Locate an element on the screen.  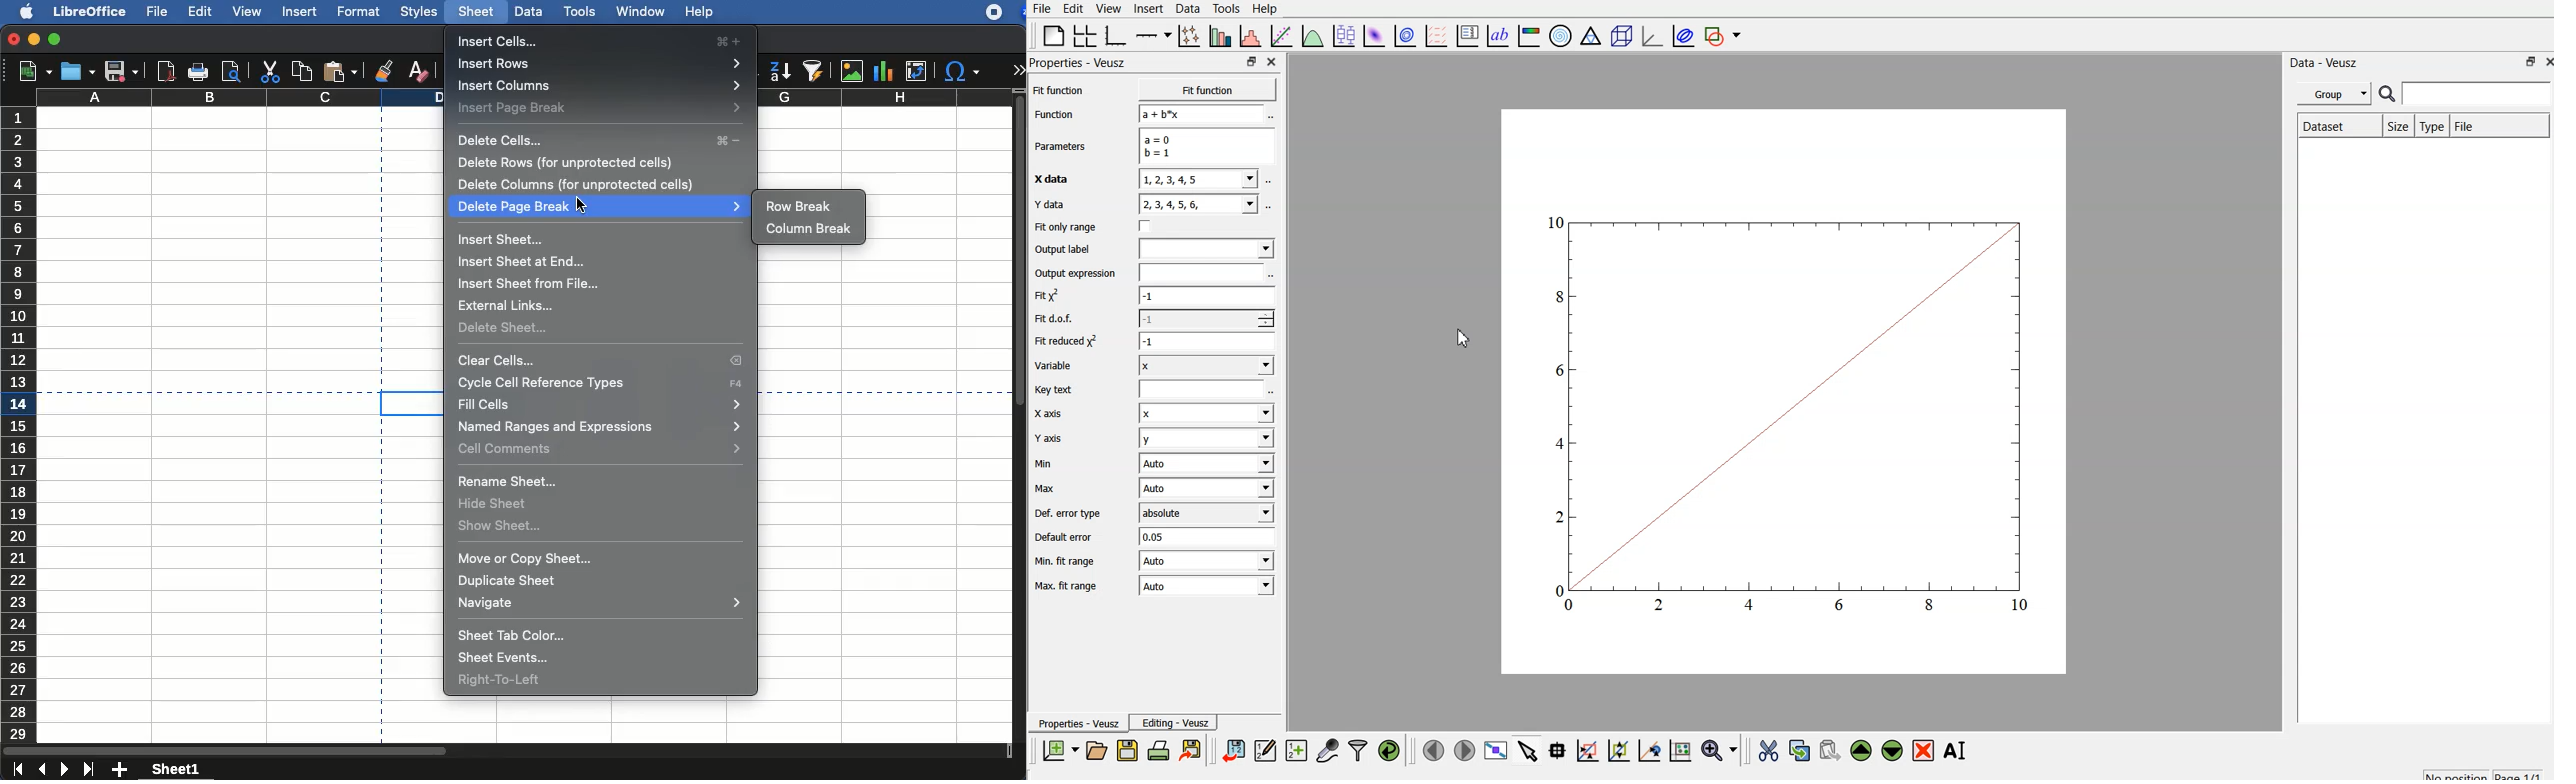
insert is located at coordinates (1146, 8).